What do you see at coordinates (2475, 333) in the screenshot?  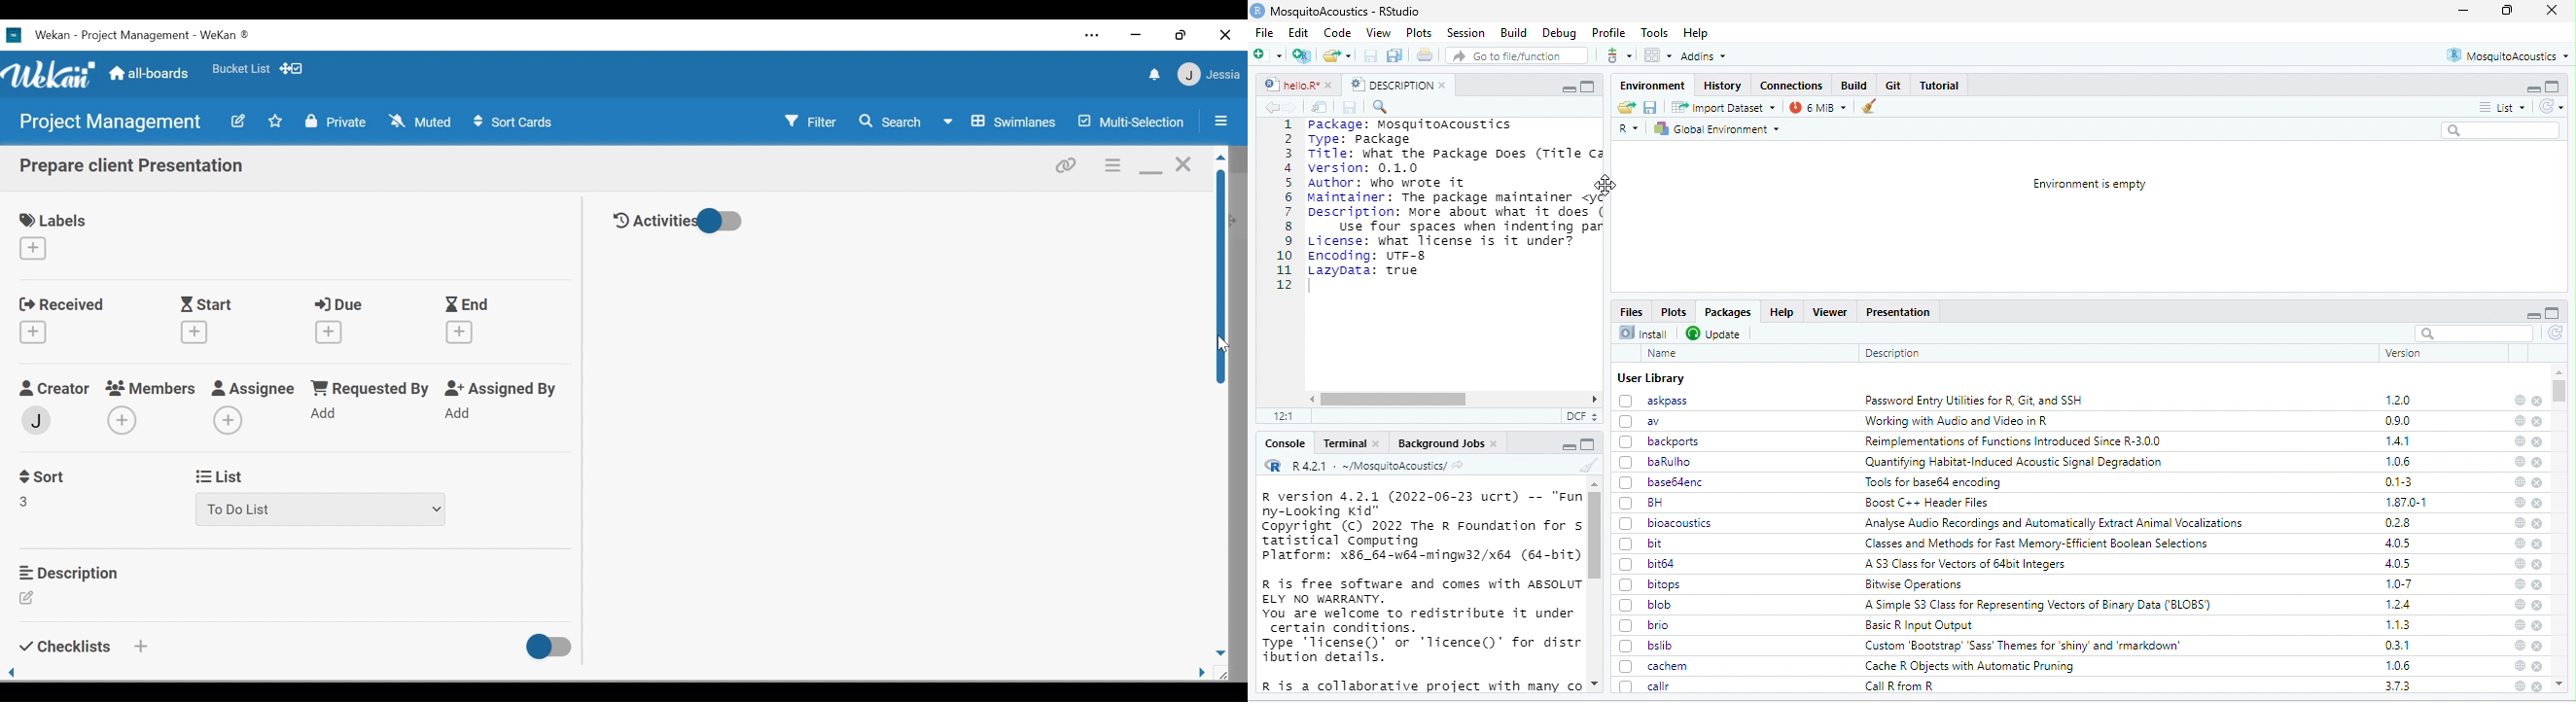 I see `search bar` at bounding box center [2475, 333].